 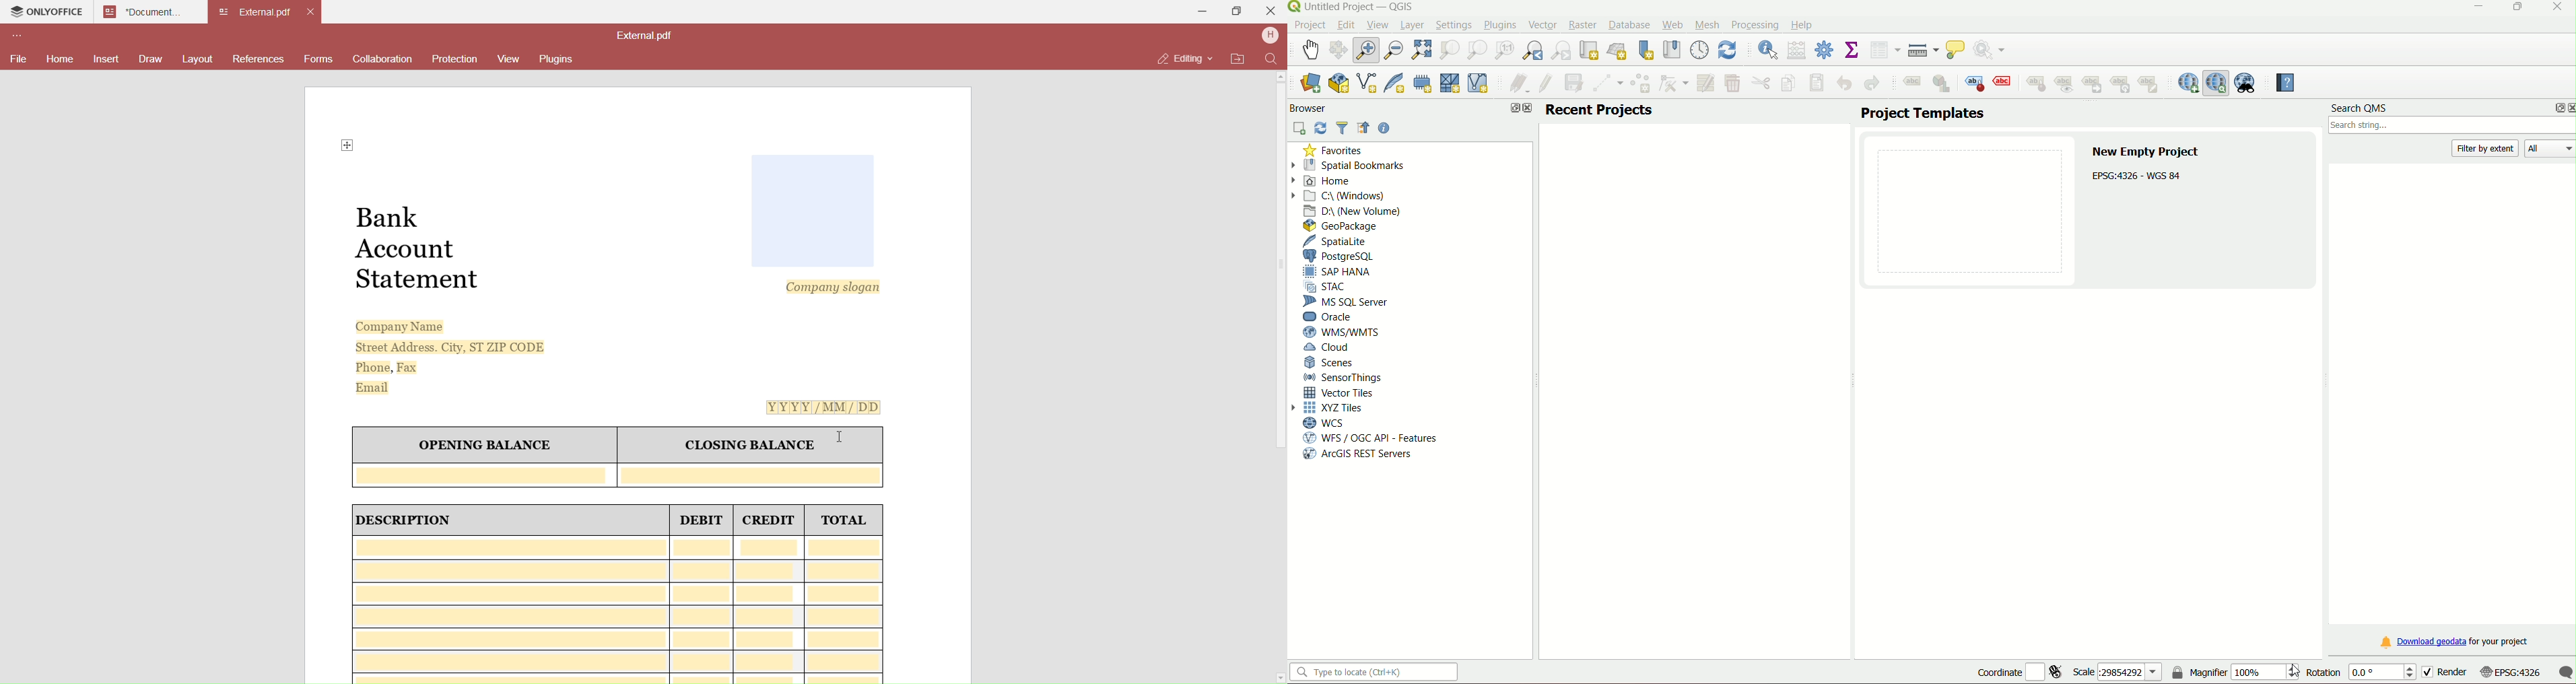 I want to click on undo , so click(x=1845, y=83).